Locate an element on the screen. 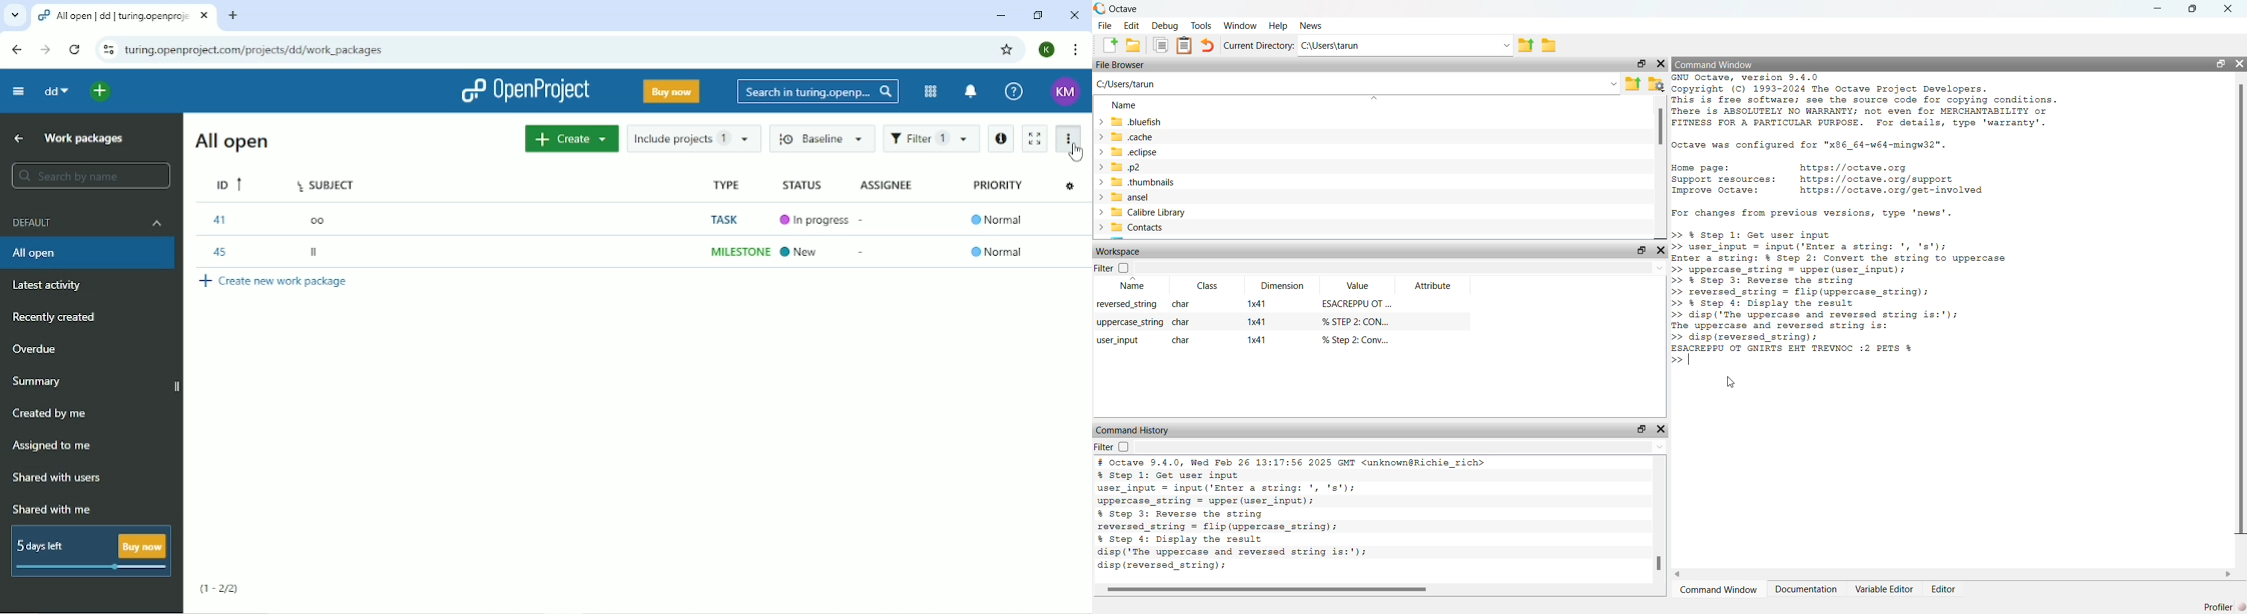  octave version and date is located at coordinates (1321, 566).